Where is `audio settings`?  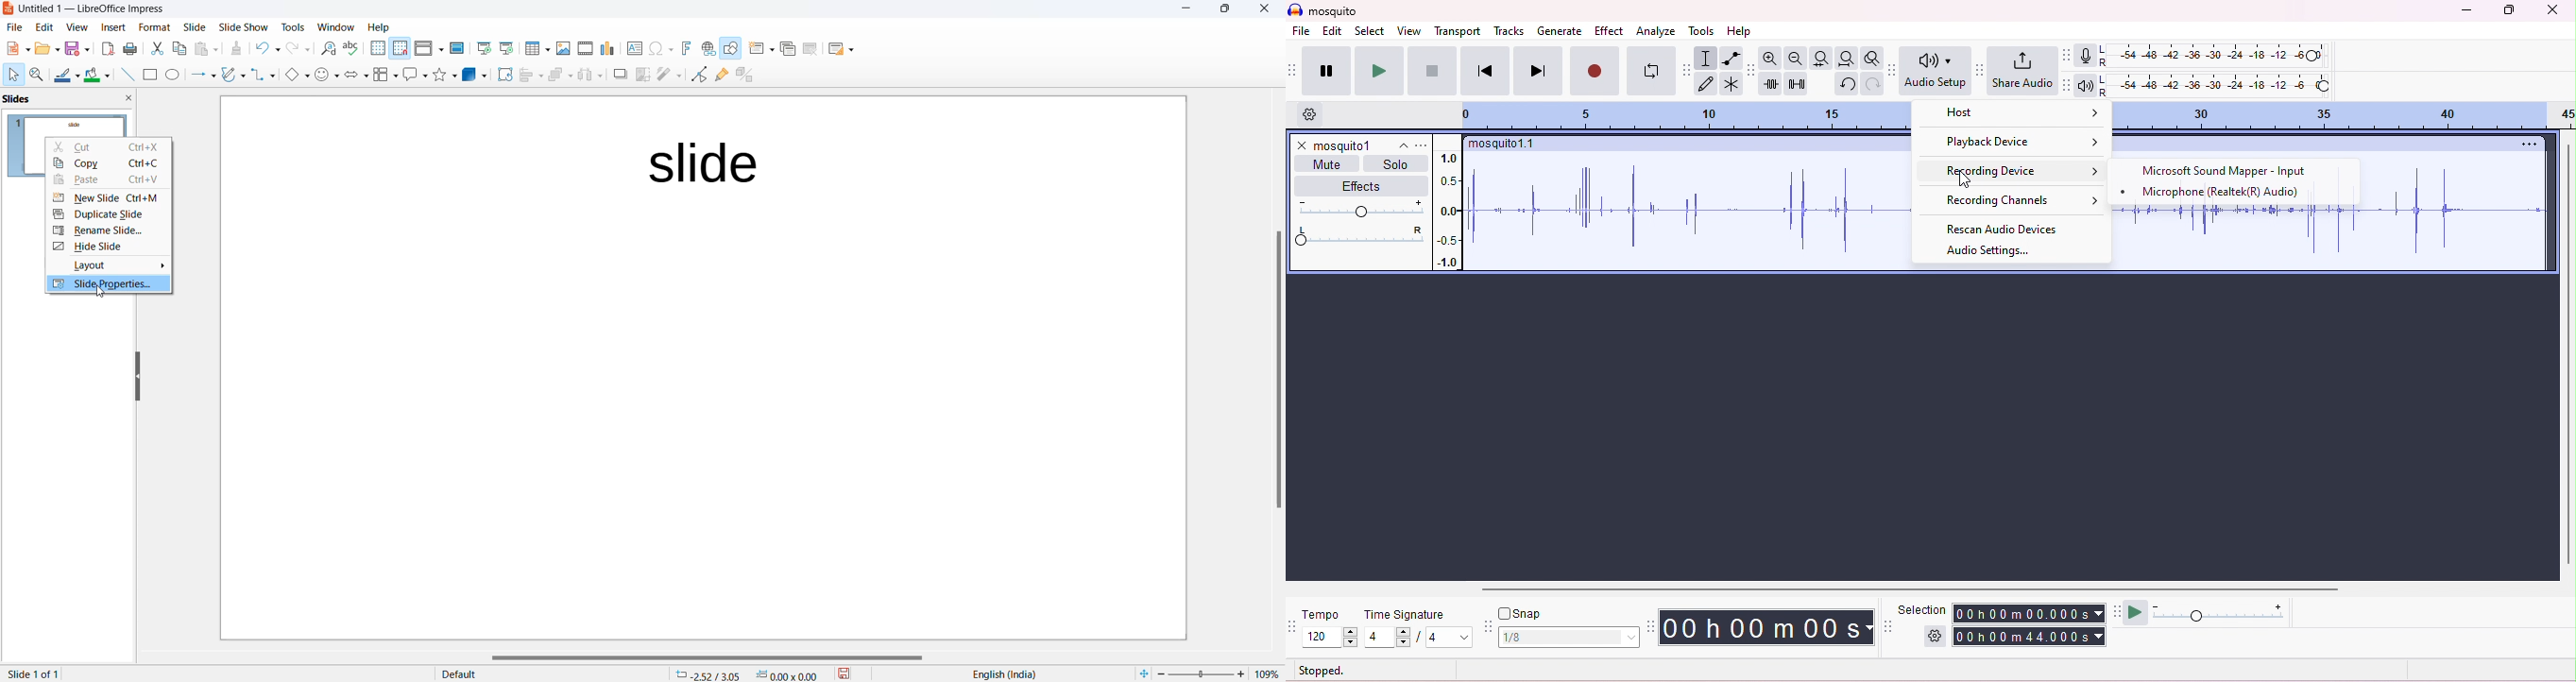
audio settings is located at coordinates (1987, 251).